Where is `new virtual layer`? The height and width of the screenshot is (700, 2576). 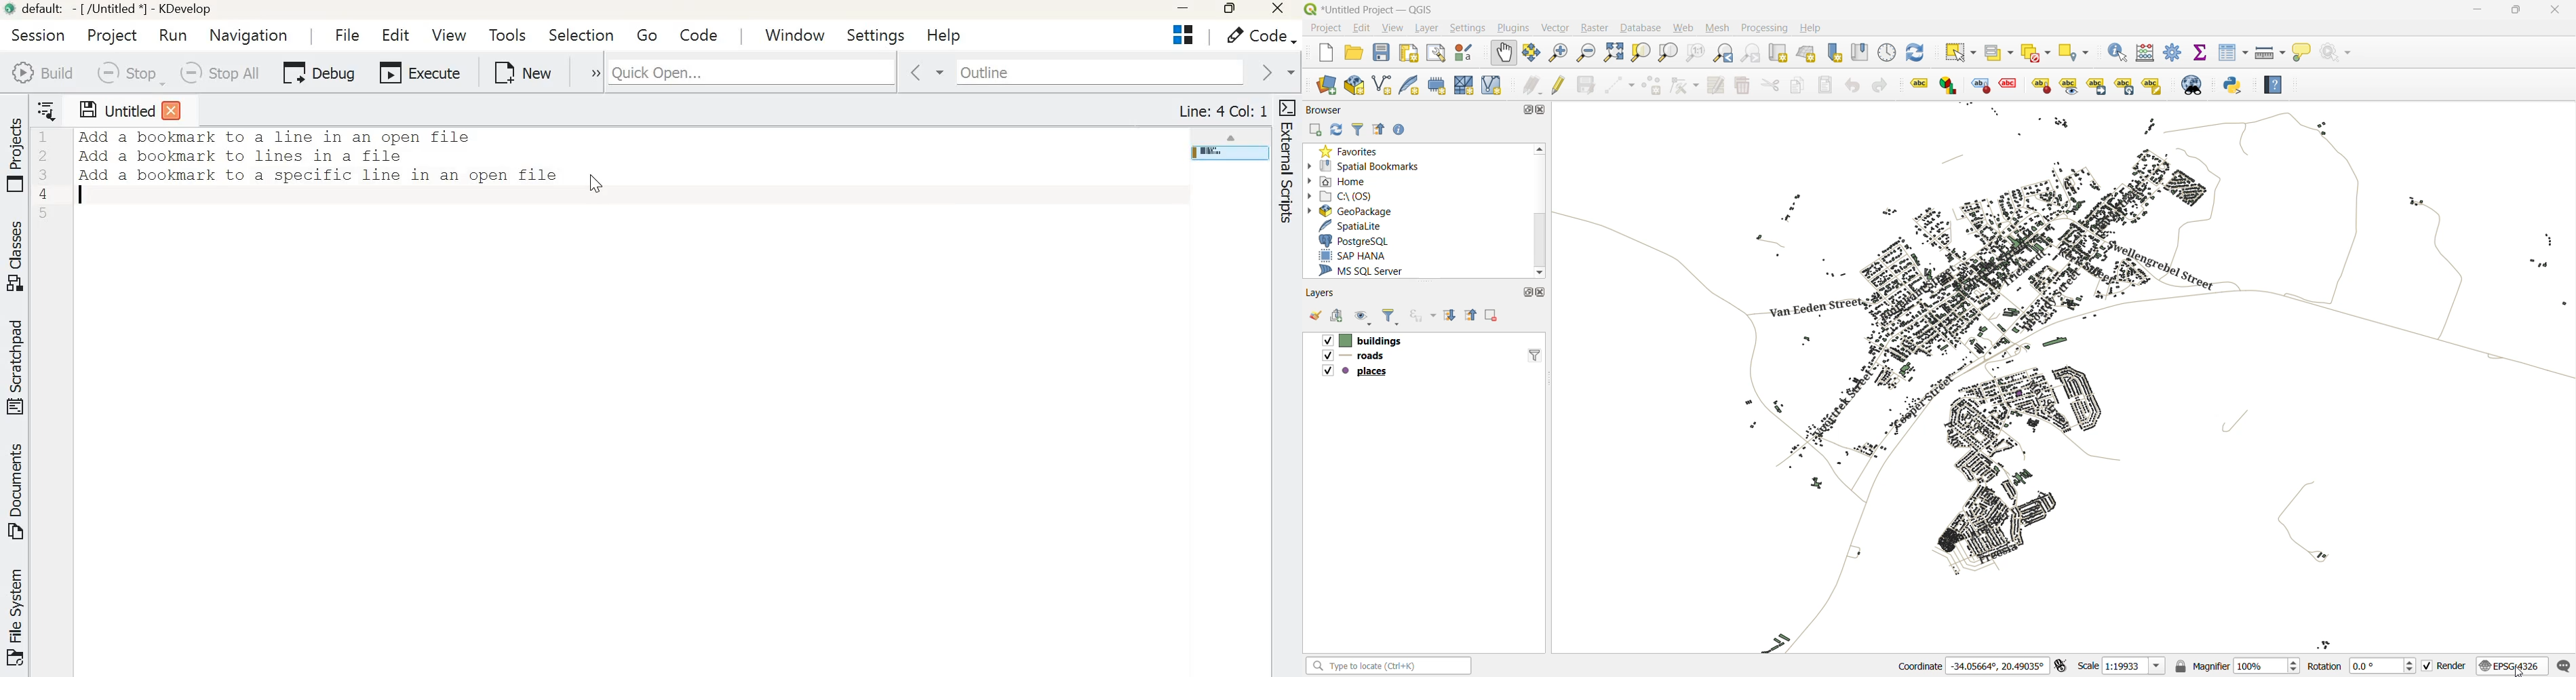 new virtual layer is located at coordinates (1489, 86).